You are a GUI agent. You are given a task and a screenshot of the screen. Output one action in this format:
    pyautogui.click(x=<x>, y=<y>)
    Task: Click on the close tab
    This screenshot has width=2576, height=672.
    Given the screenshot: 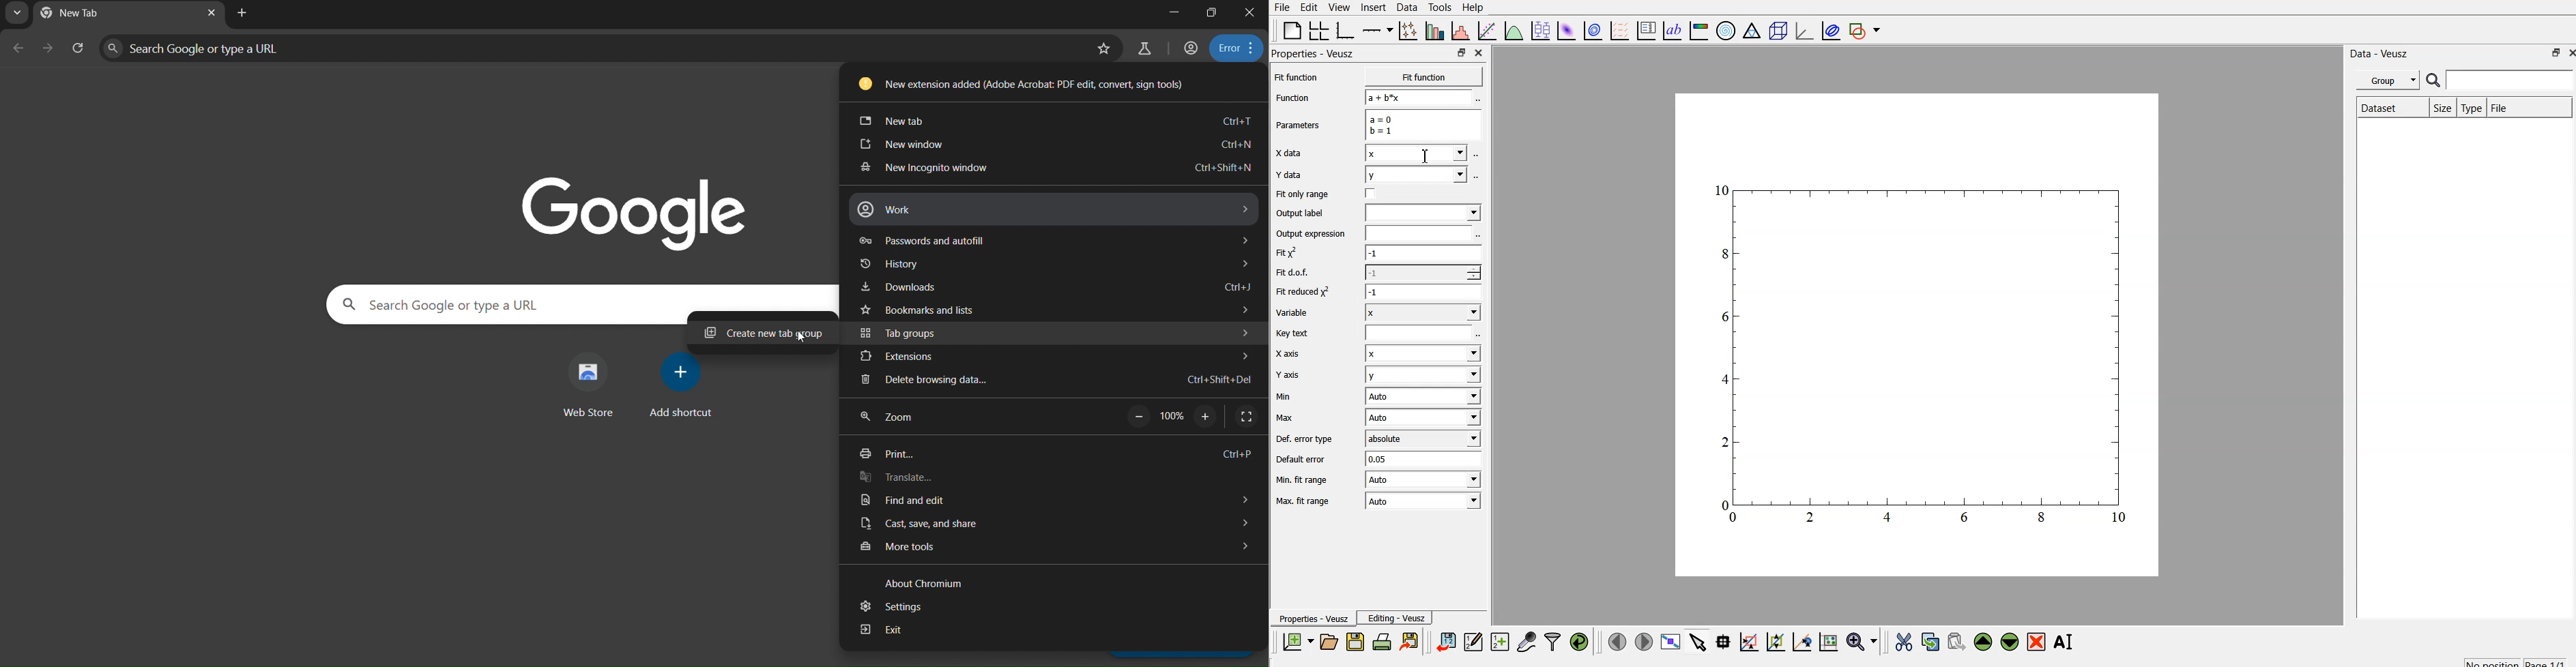 What is the action you would take?
    pyautogui.click(x=210, y=15)
    